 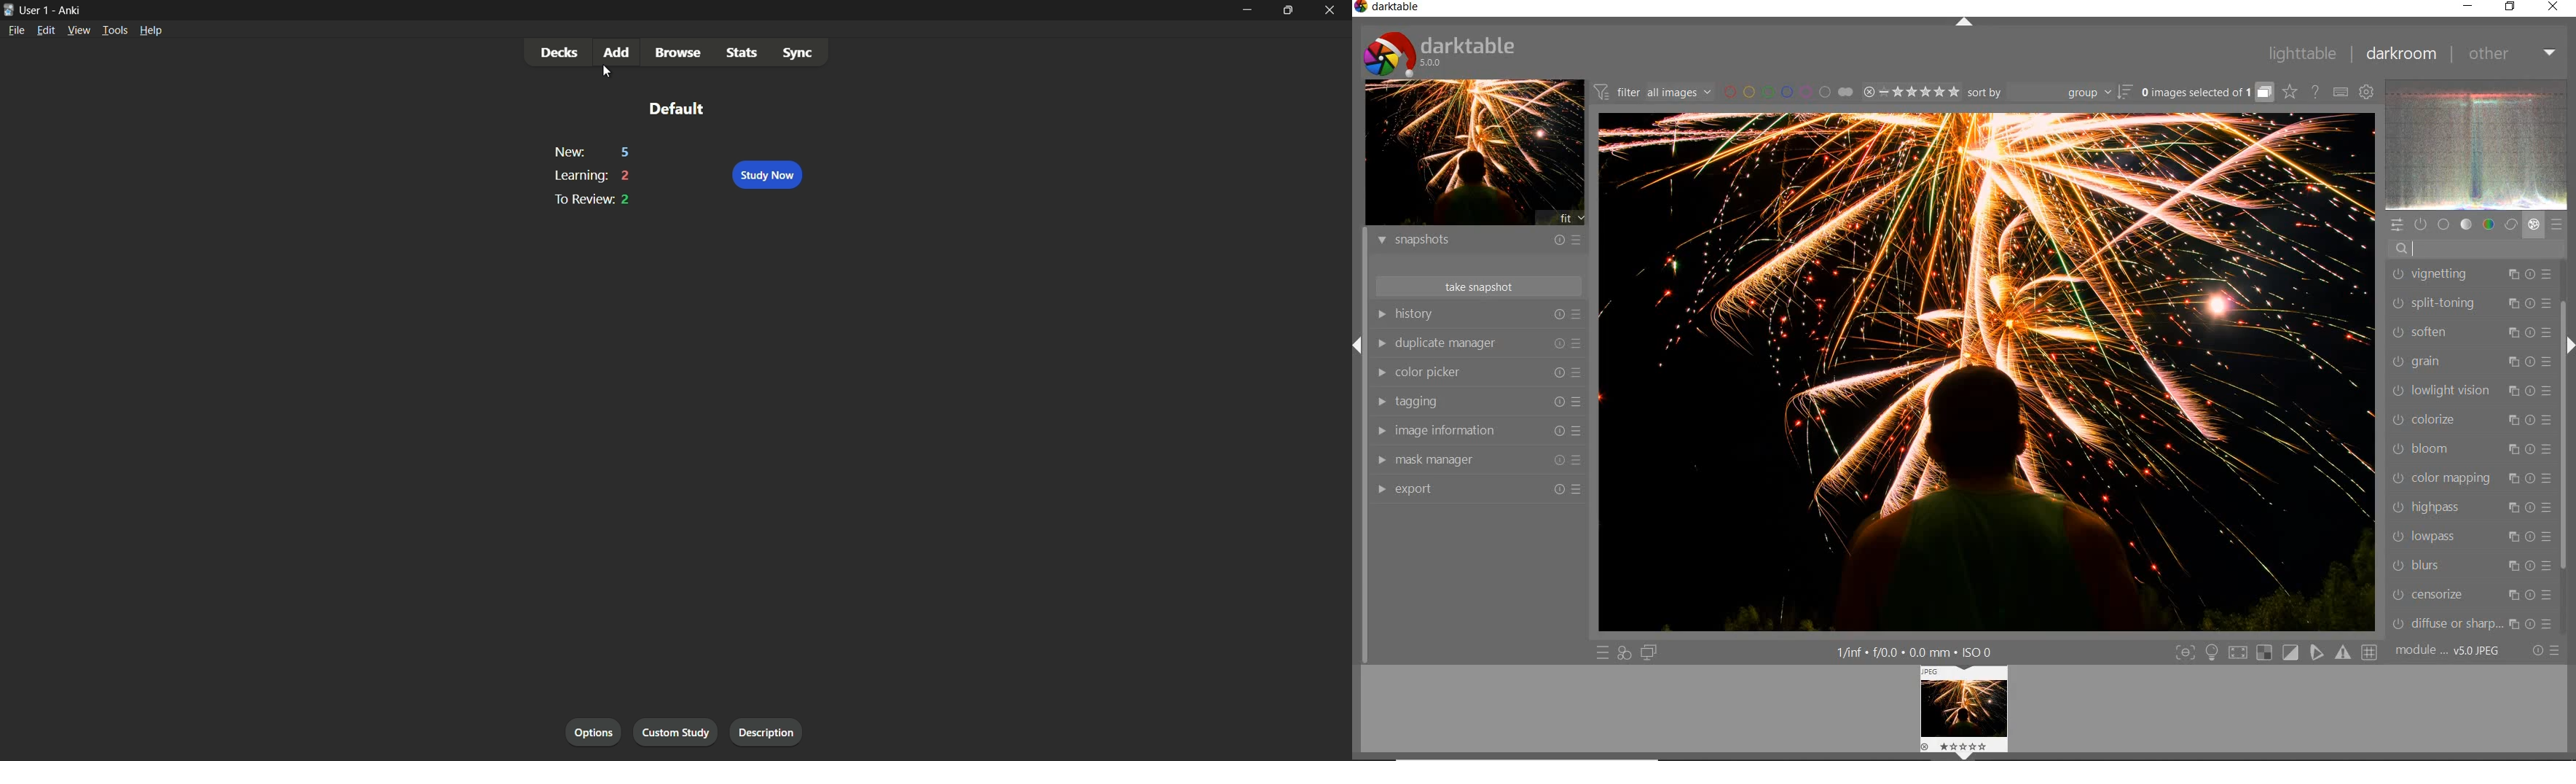 What do you see at coordinates (580, 199) in the screenshot?
I see `to review` at bounding box center [580, 199].